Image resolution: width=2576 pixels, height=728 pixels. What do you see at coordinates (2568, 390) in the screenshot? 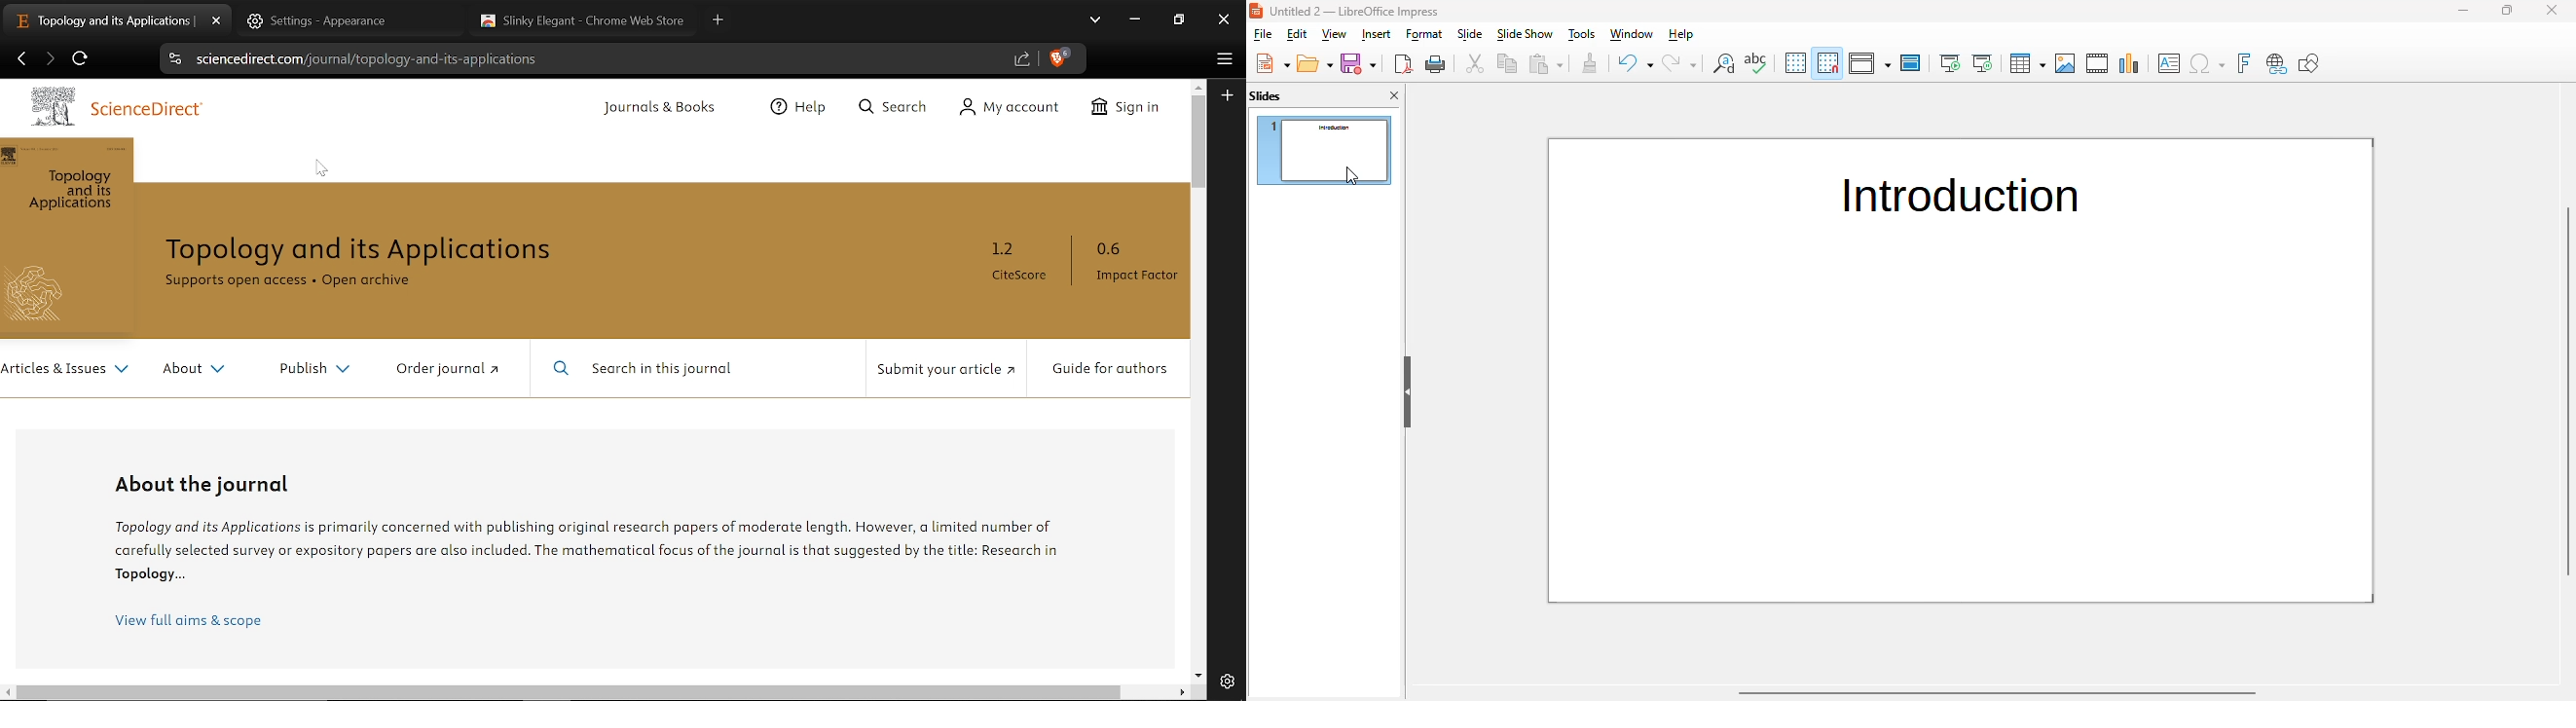
I see `vertical scroll bar` at bounding box center [2568, 390].